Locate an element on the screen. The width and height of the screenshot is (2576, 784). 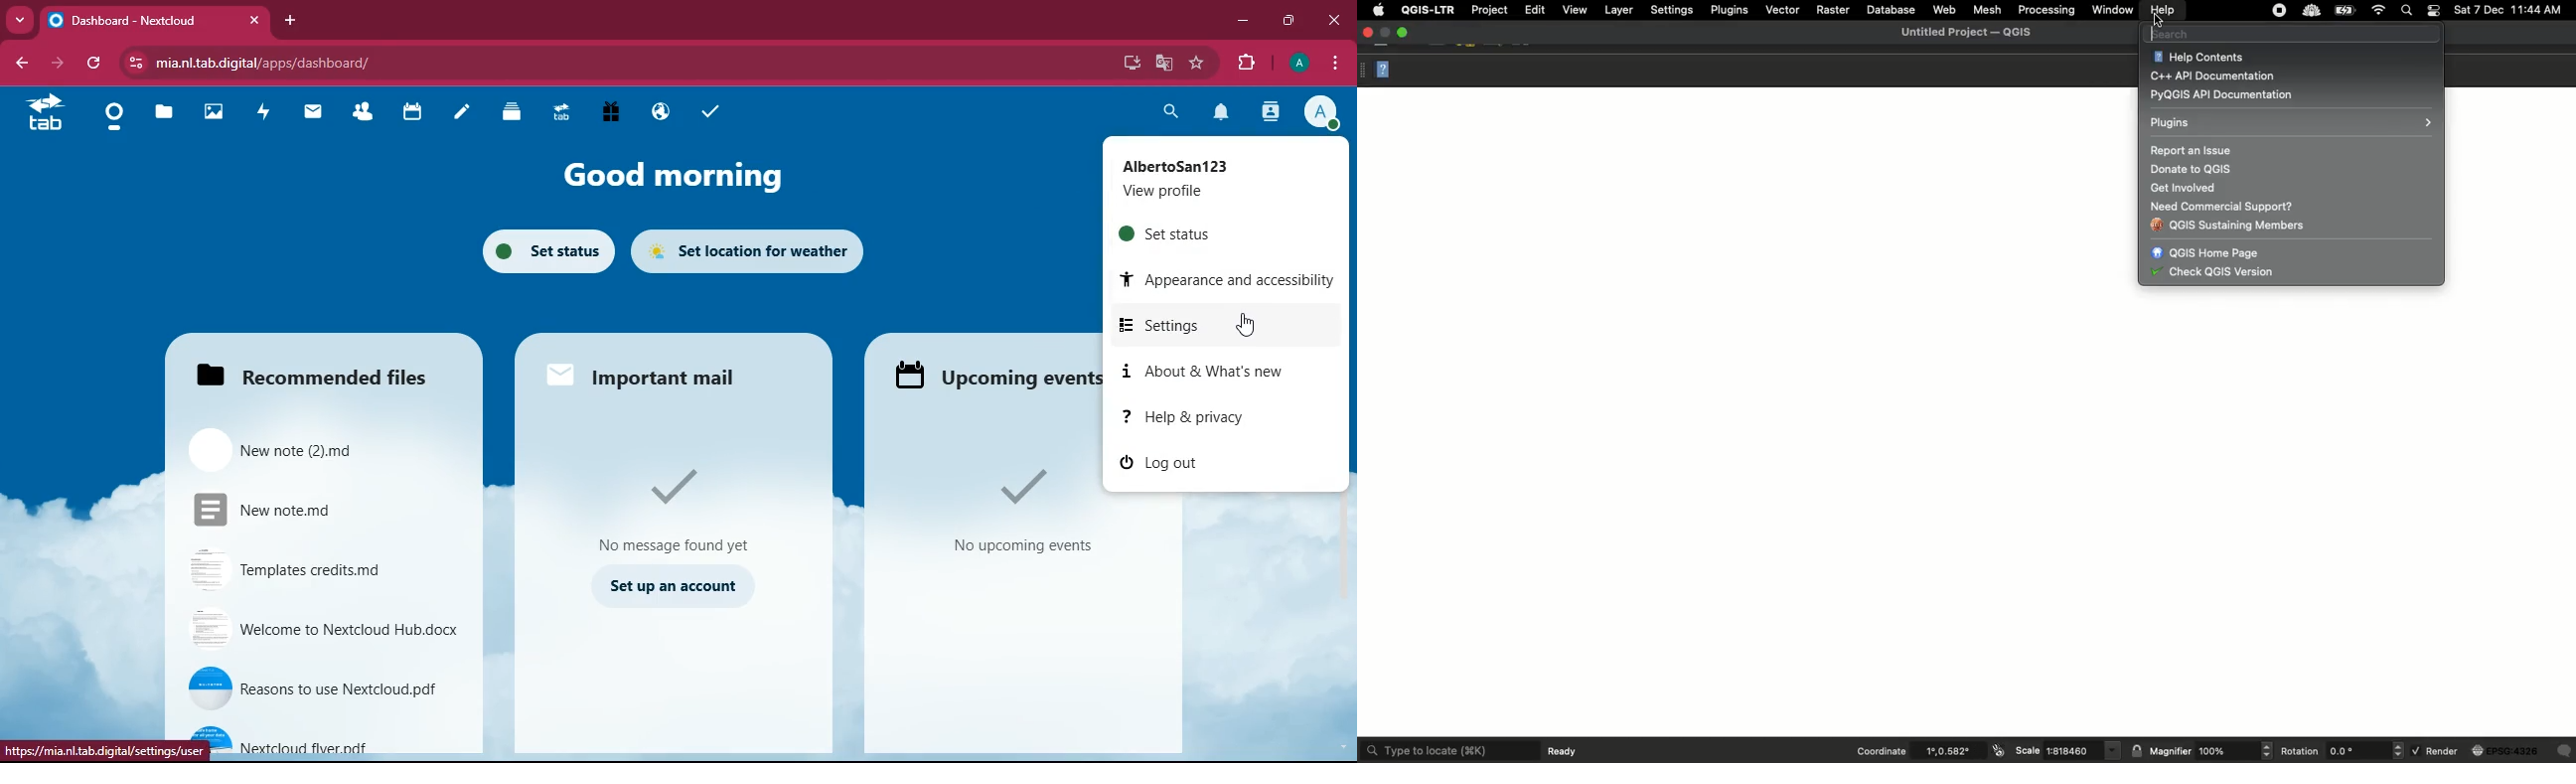
Dashboard is located at coordinates (114, 118).